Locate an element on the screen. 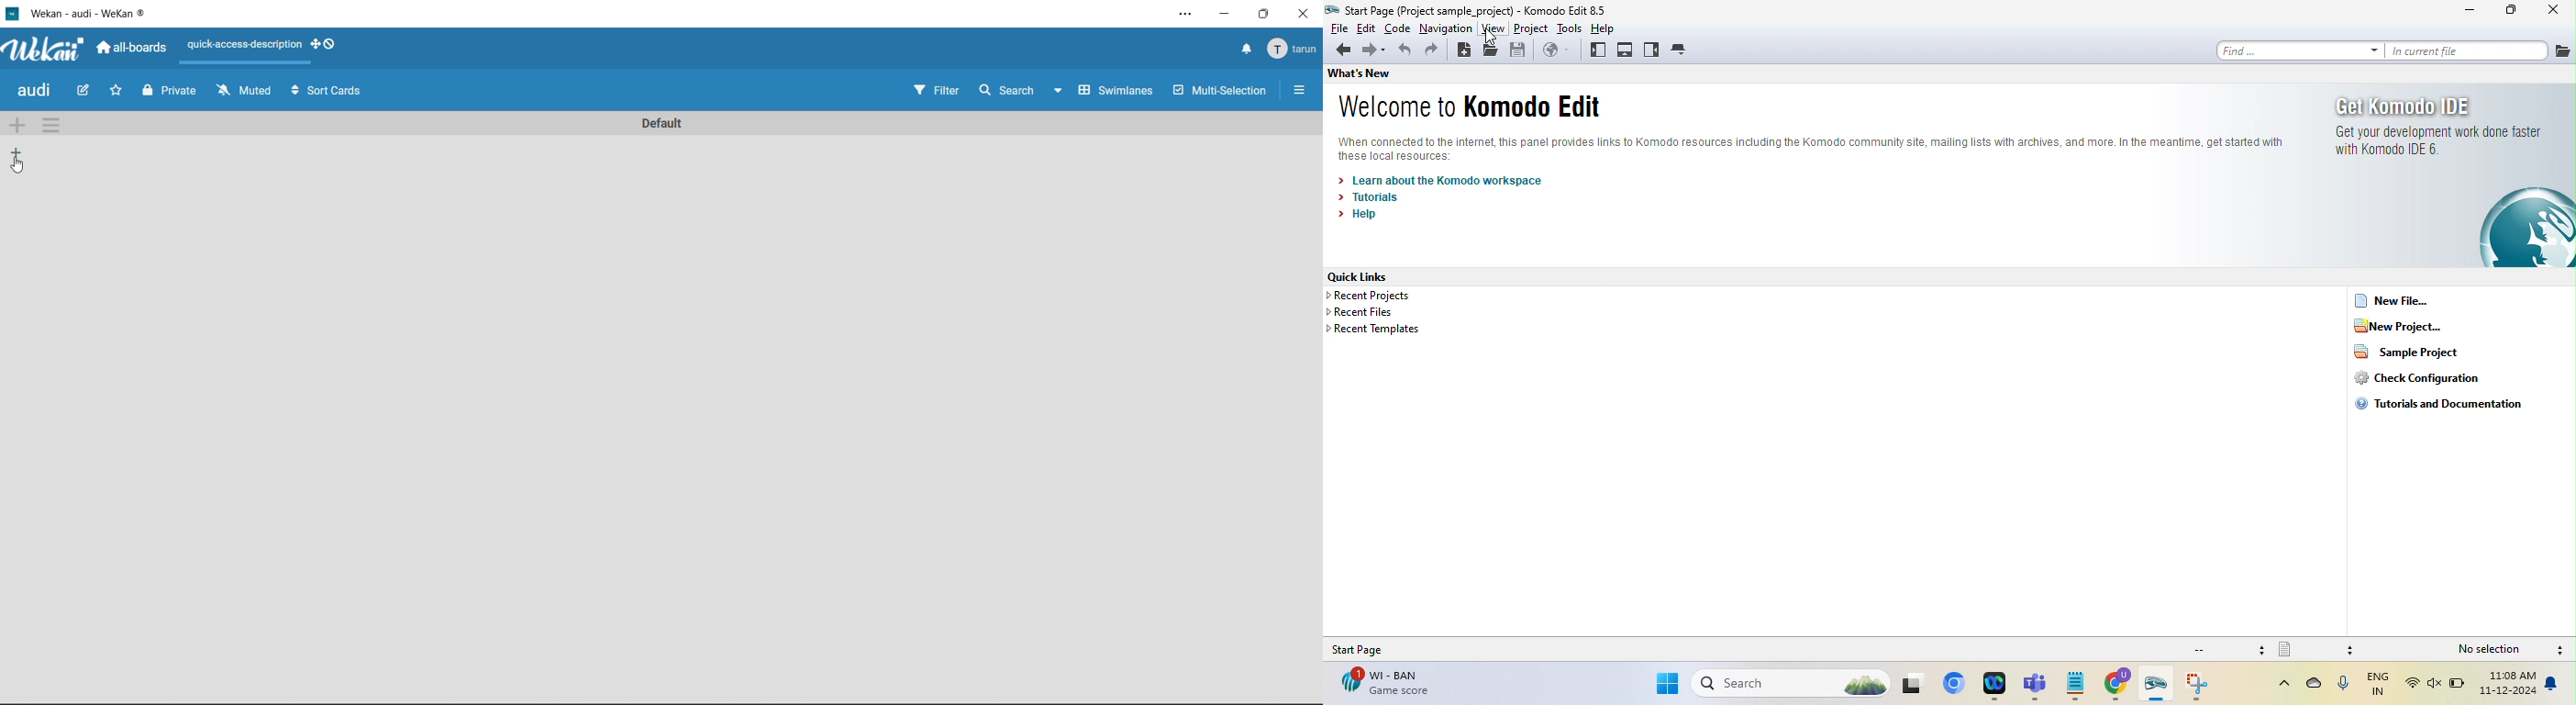 Image resolution: width=2576 pixels, height=728 pixels. file encoding is located at coordinates (2226, 649).